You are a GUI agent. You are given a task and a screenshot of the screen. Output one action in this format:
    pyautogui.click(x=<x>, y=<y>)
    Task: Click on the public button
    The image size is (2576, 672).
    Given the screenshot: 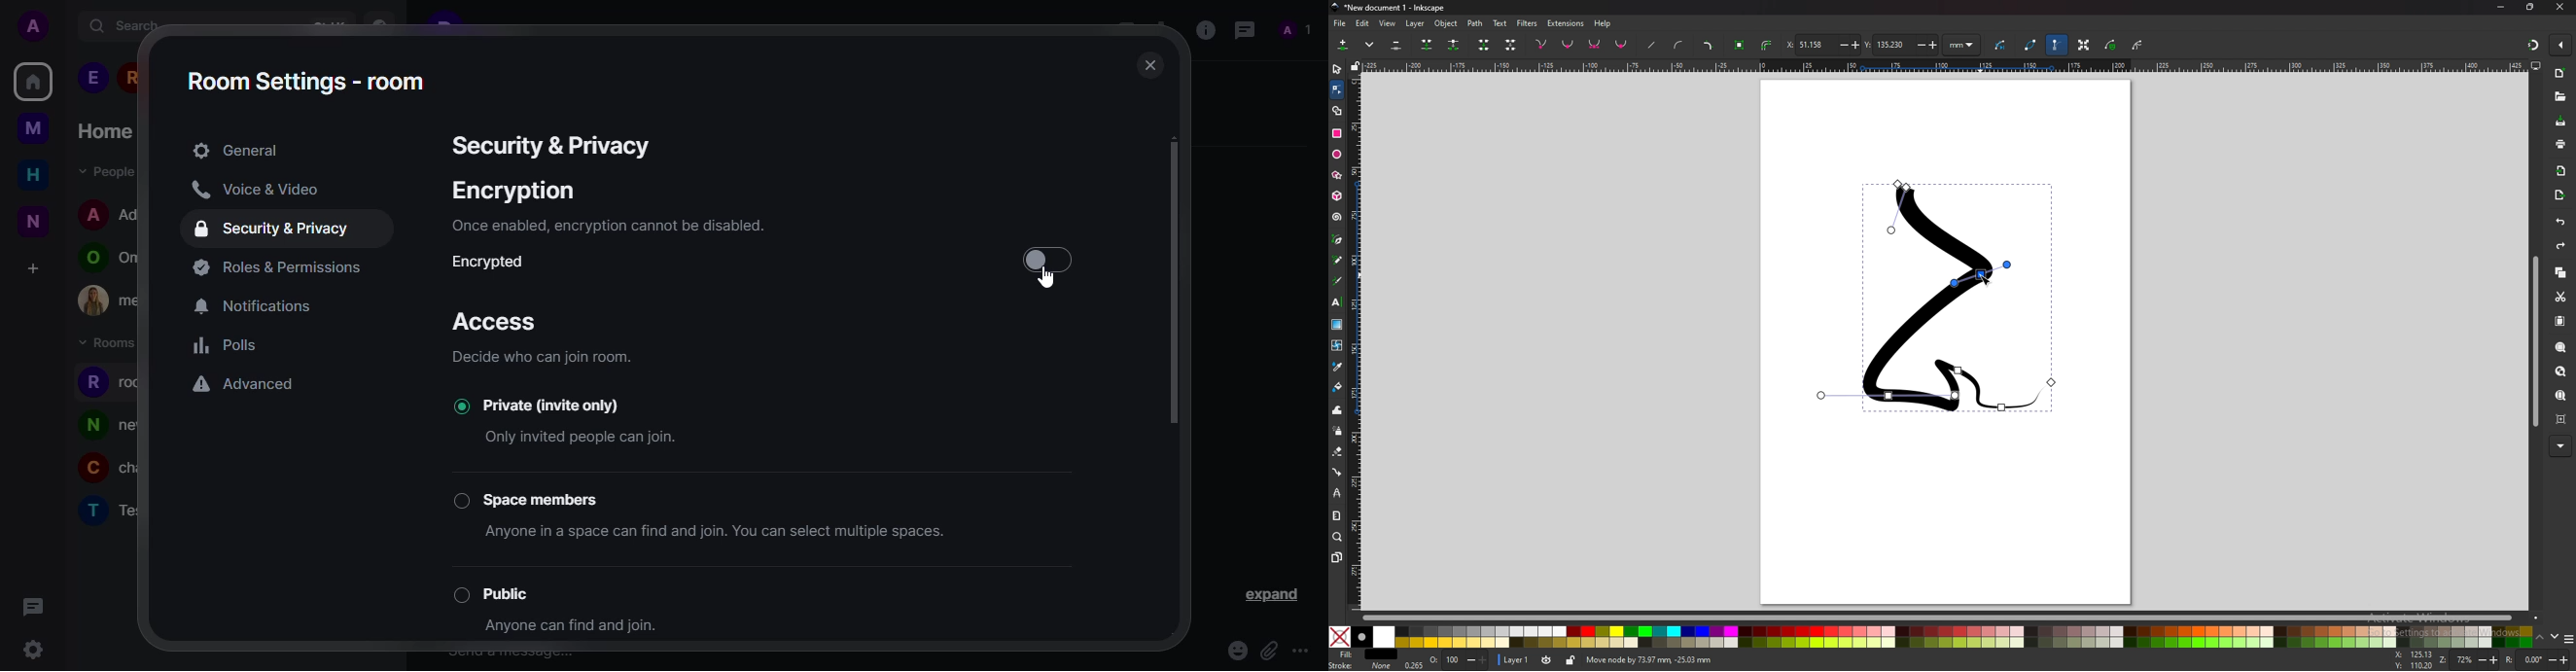 What is the action you would take?
    pyautogui.click(x=497, y=595)
    